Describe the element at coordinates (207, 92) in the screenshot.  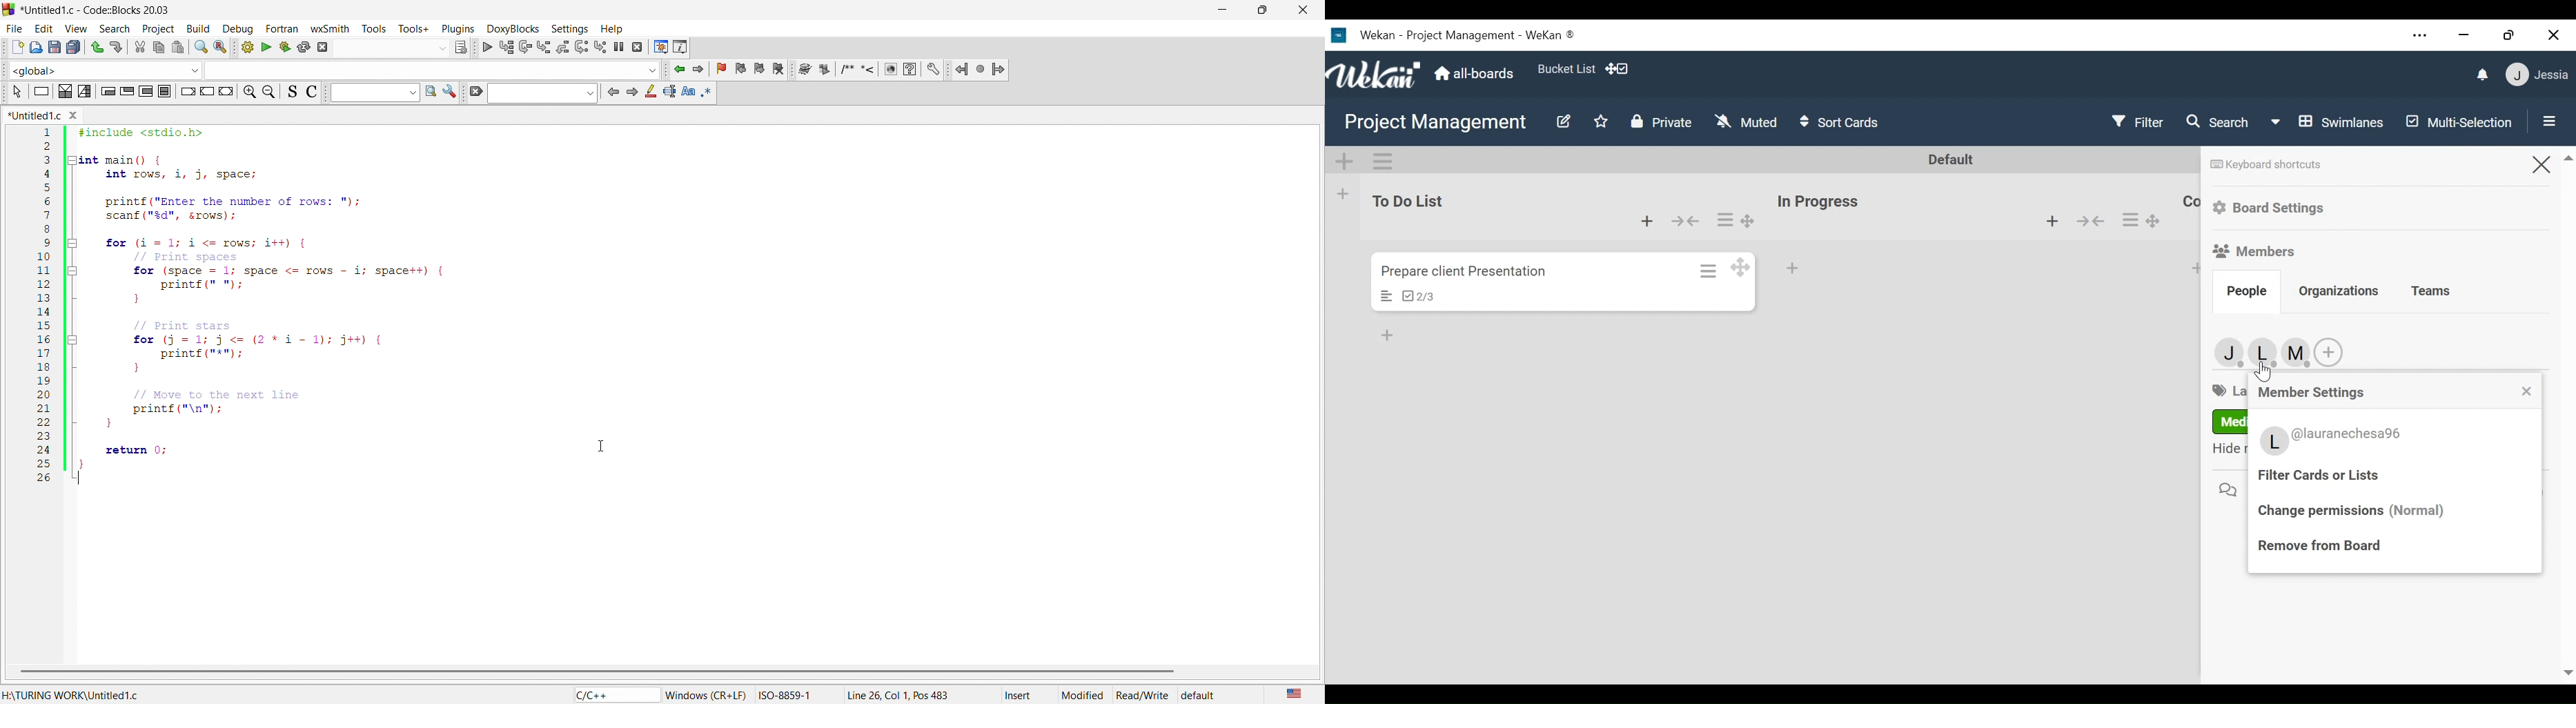
I see `icon` at that location.